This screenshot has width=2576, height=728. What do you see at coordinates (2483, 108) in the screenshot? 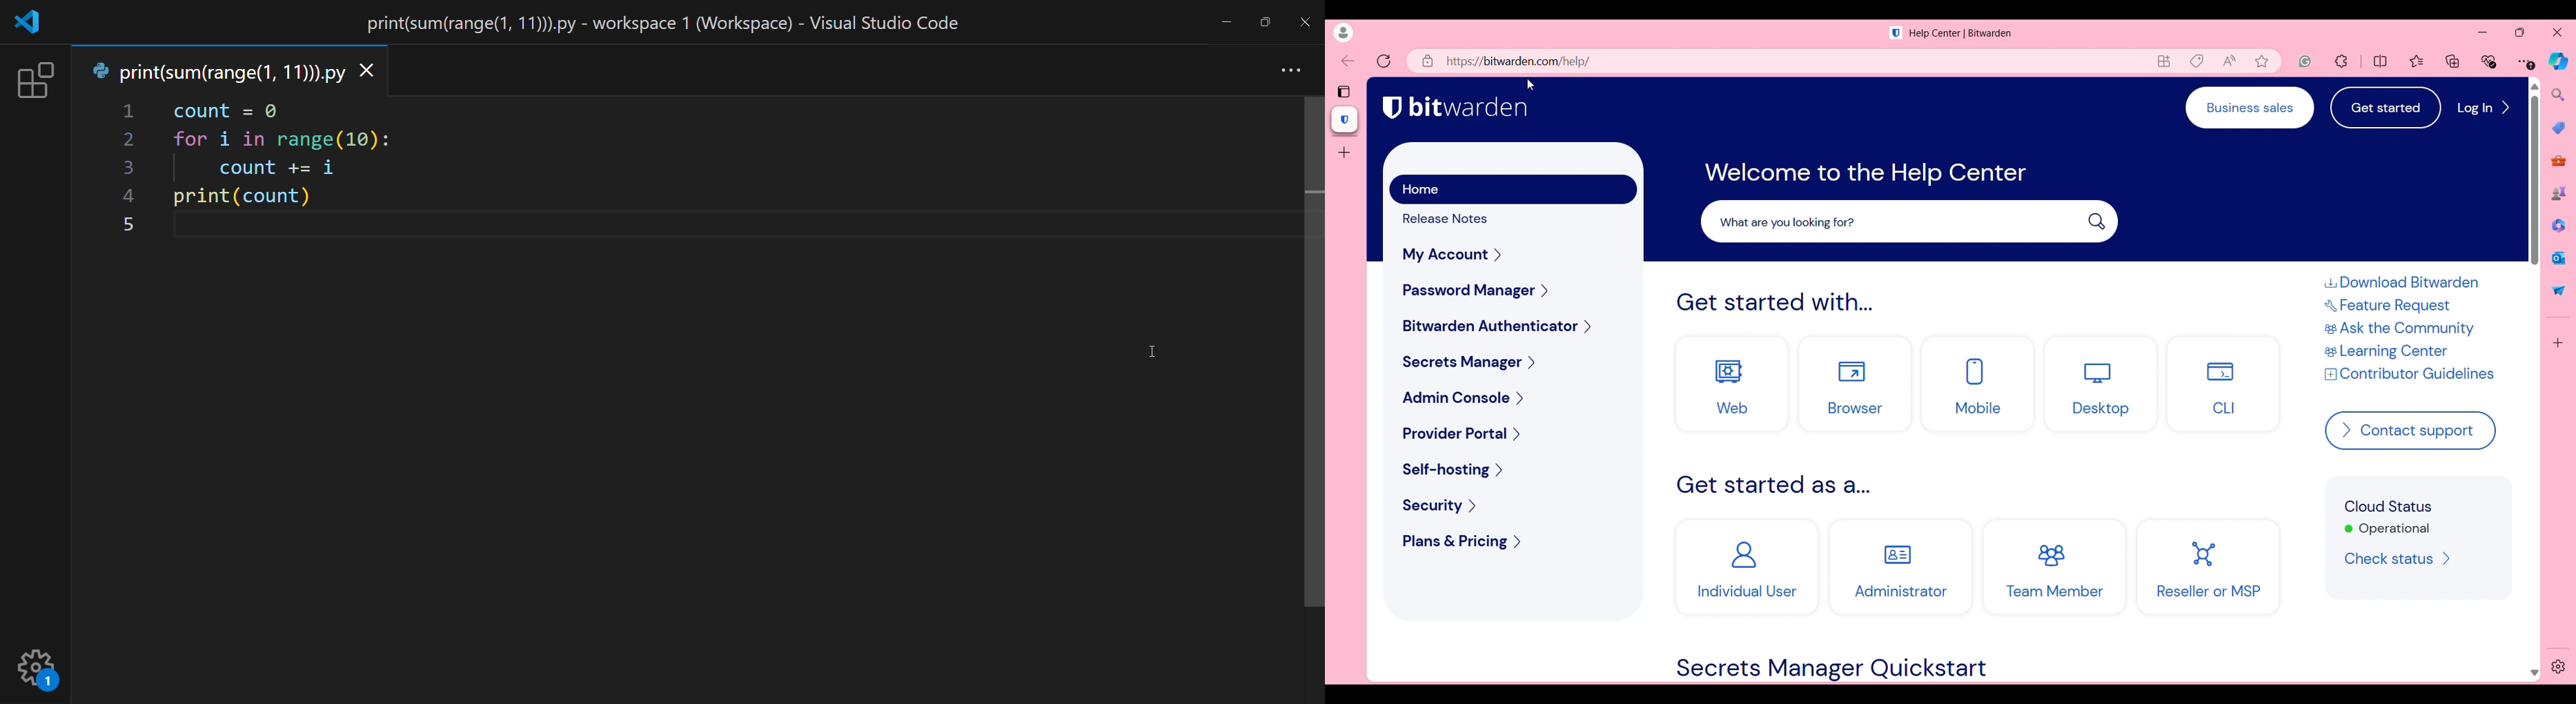
I see `Login` at bounding box center [2483, 108].